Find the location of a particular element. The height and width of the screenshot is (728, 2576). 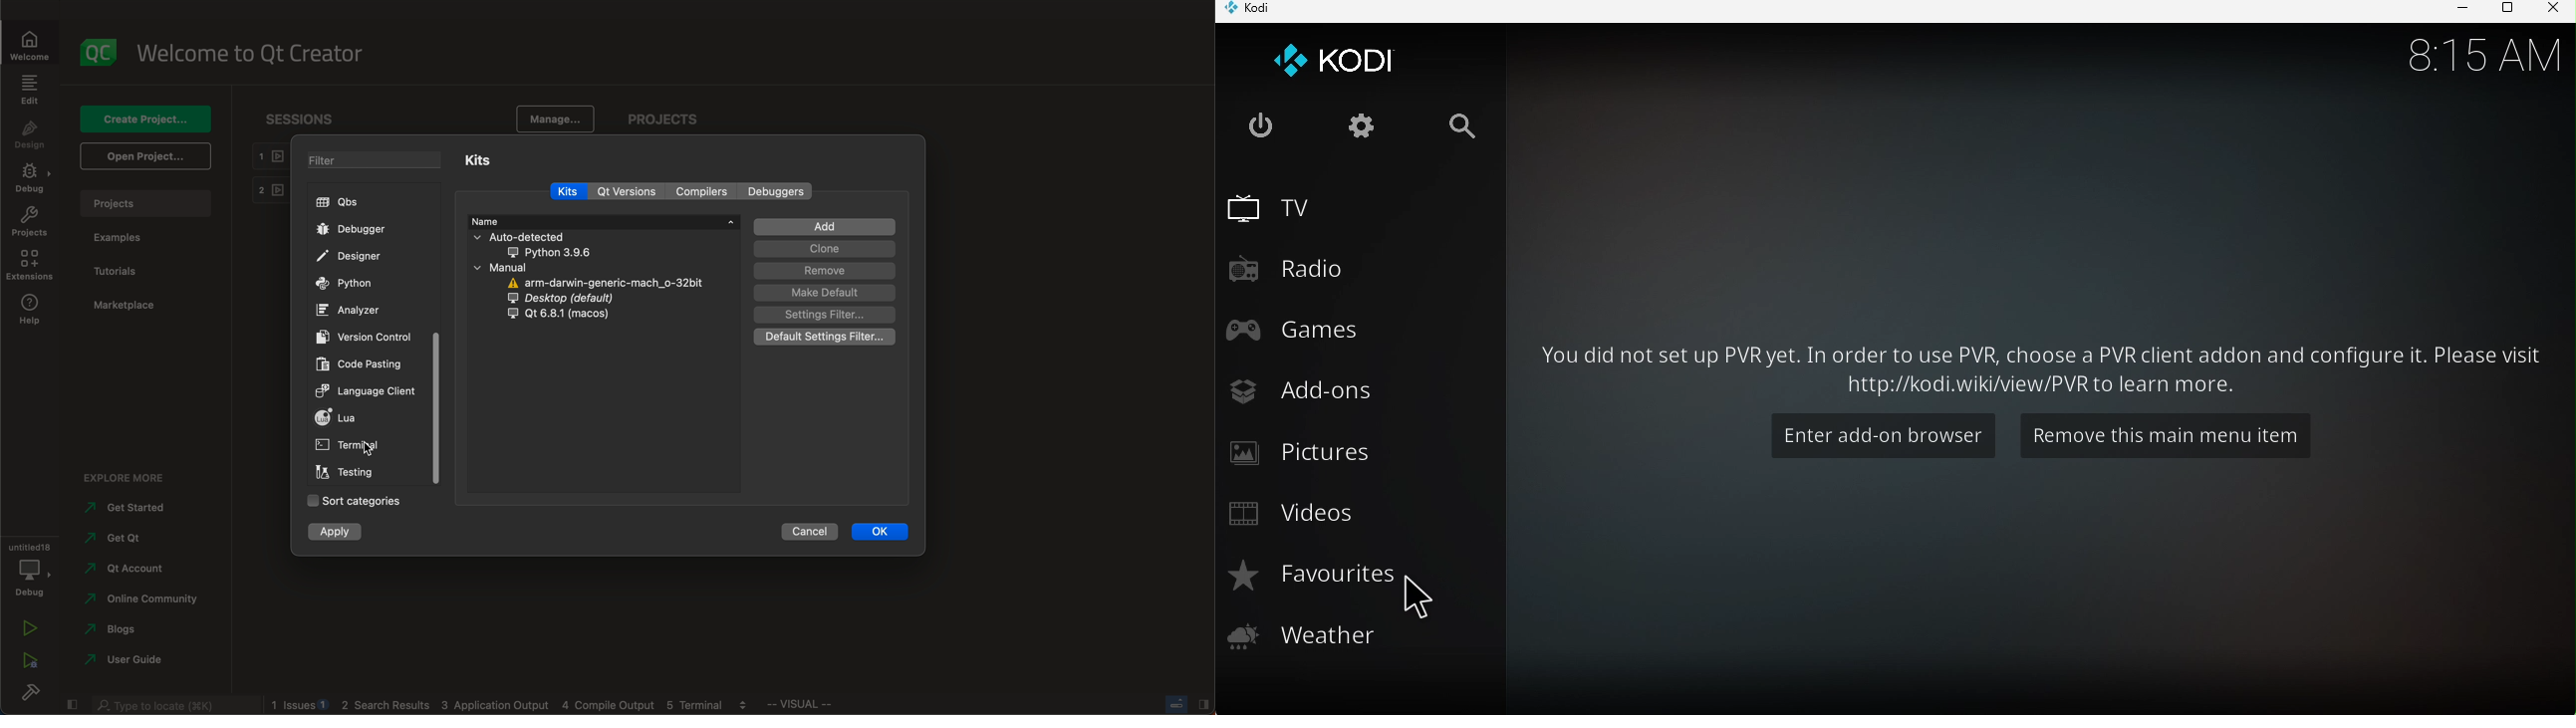

open  is located at coordinates (143, 156).